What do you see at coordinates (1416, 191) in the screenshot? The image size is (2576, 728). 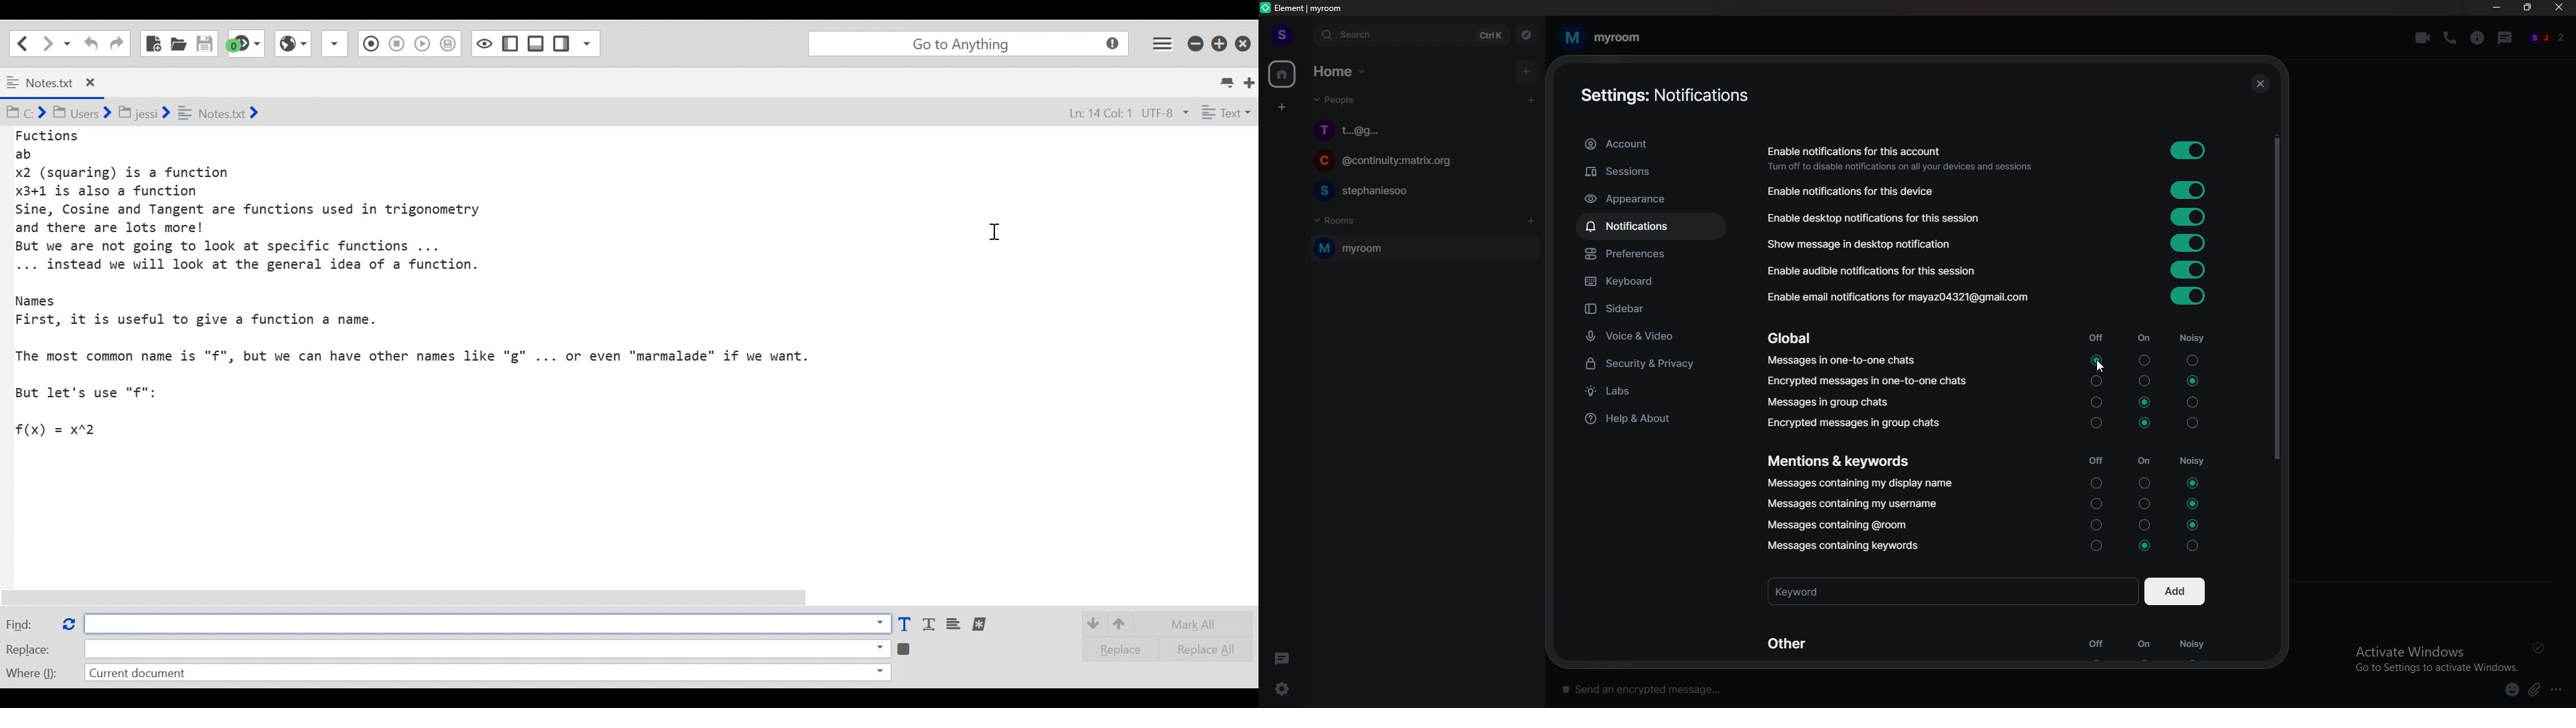 I see `chat` at bounding box center [1416, 191].